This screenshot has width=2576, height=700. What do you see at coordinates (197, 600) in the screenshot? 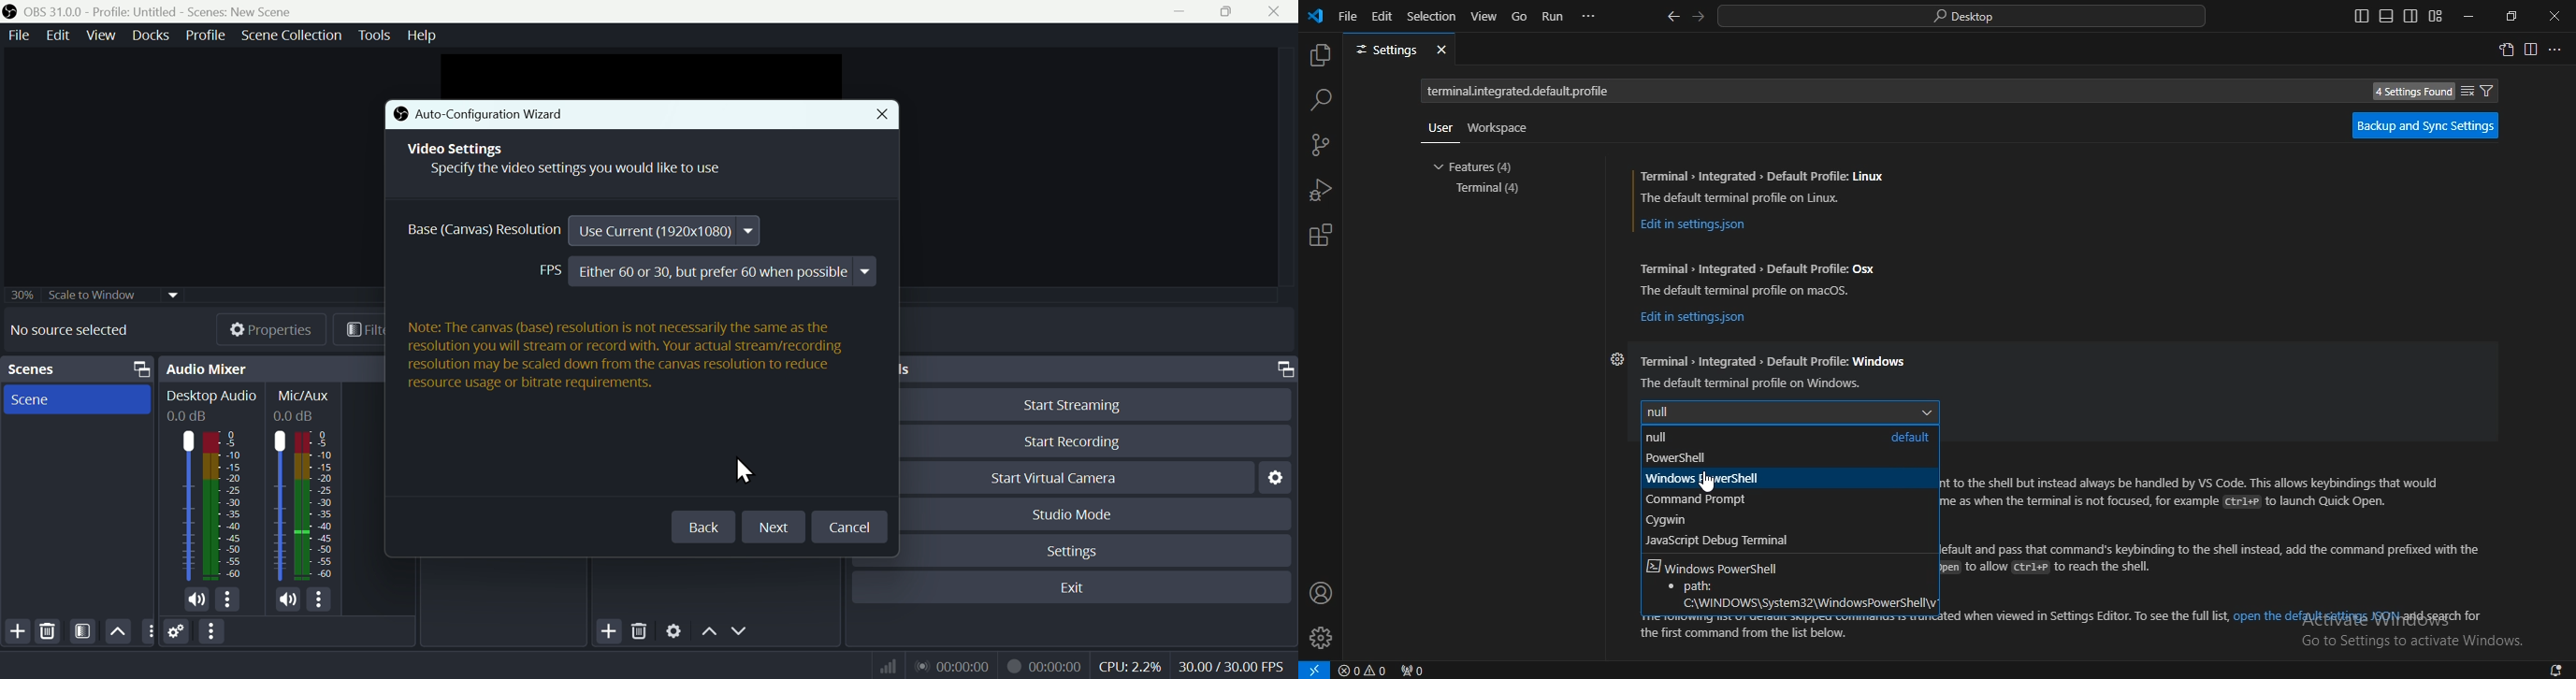
I see `mic` at bounding box center [197, 600].